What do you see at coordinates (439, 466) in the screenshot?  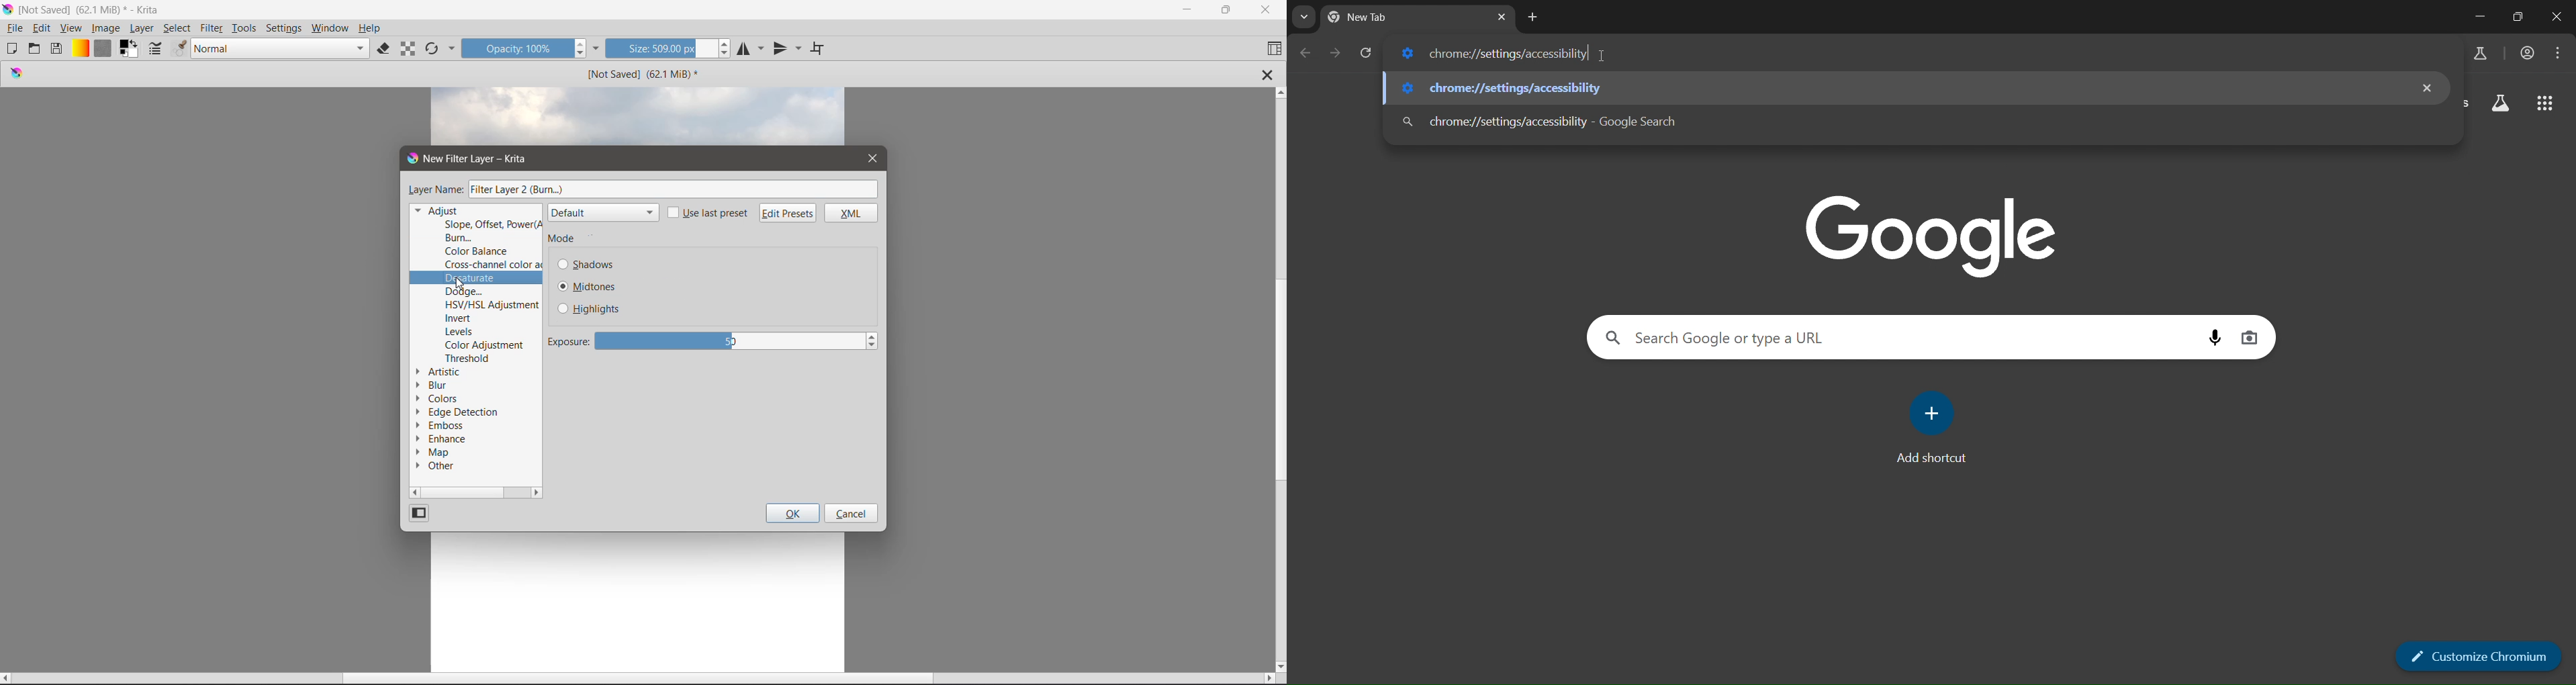 I see `Other` at bounding box center [439, 466].